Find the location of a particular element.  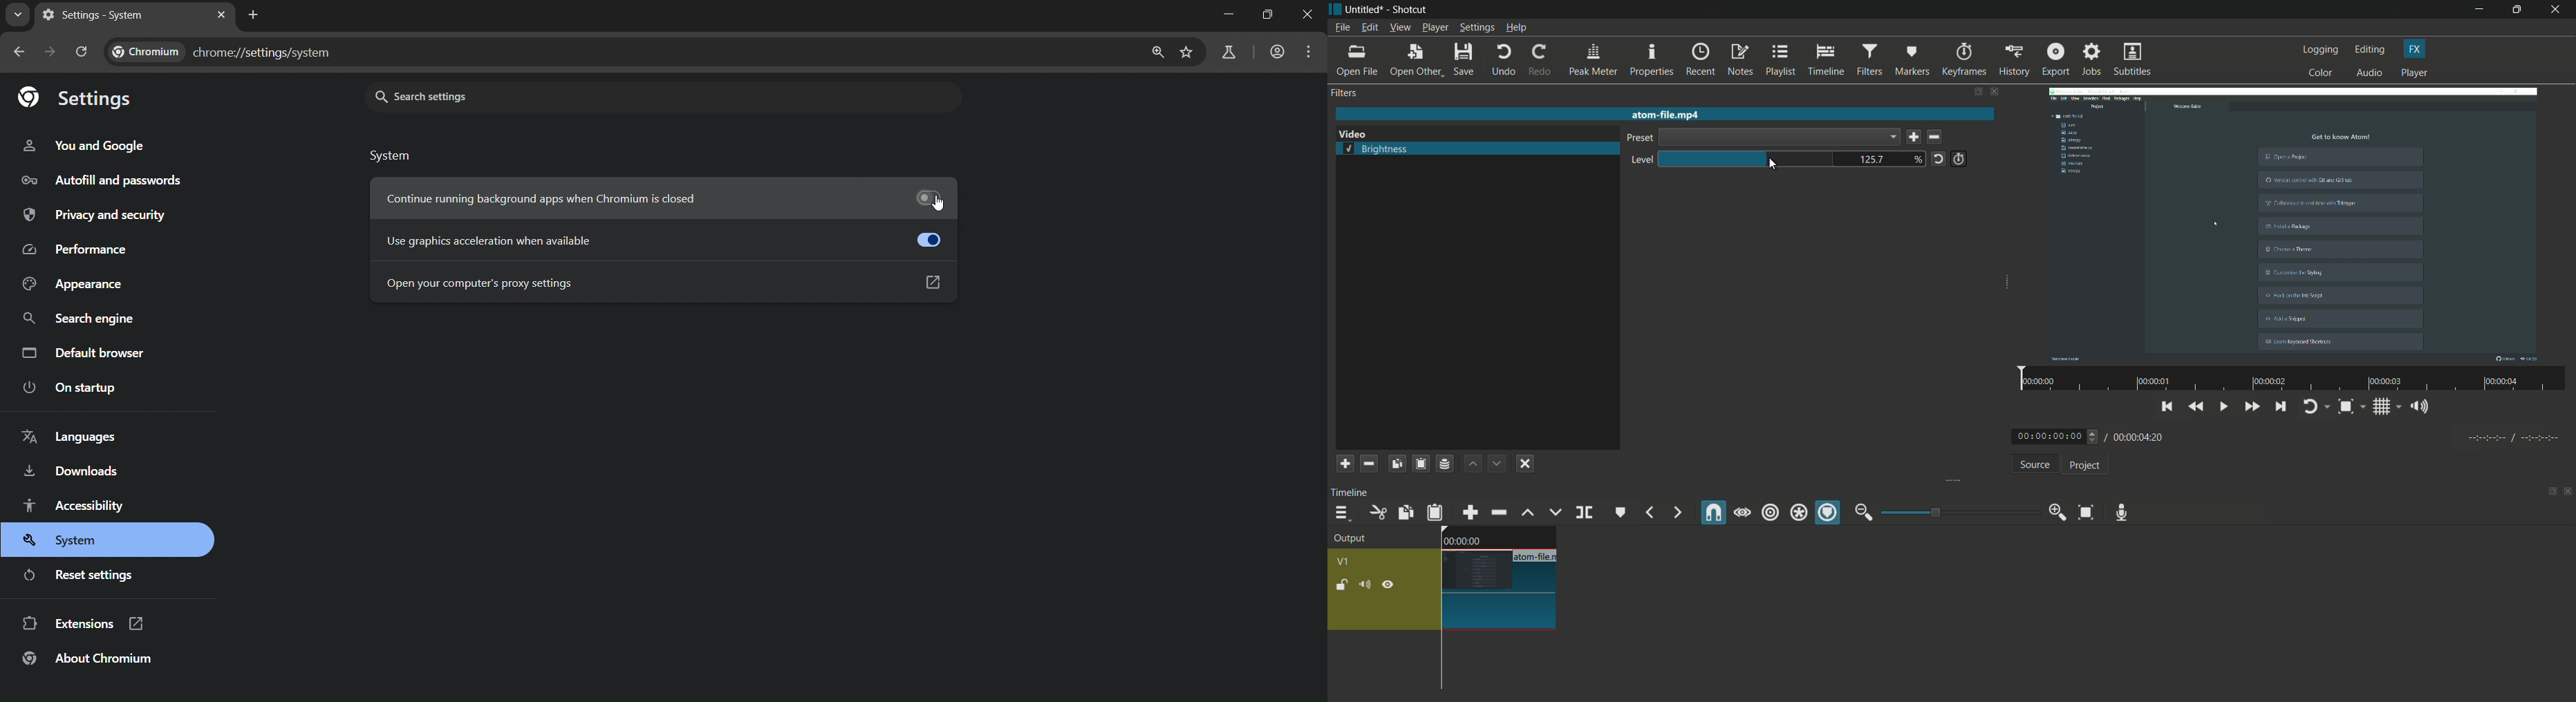

brightness is located at coordinates (1377, 150).